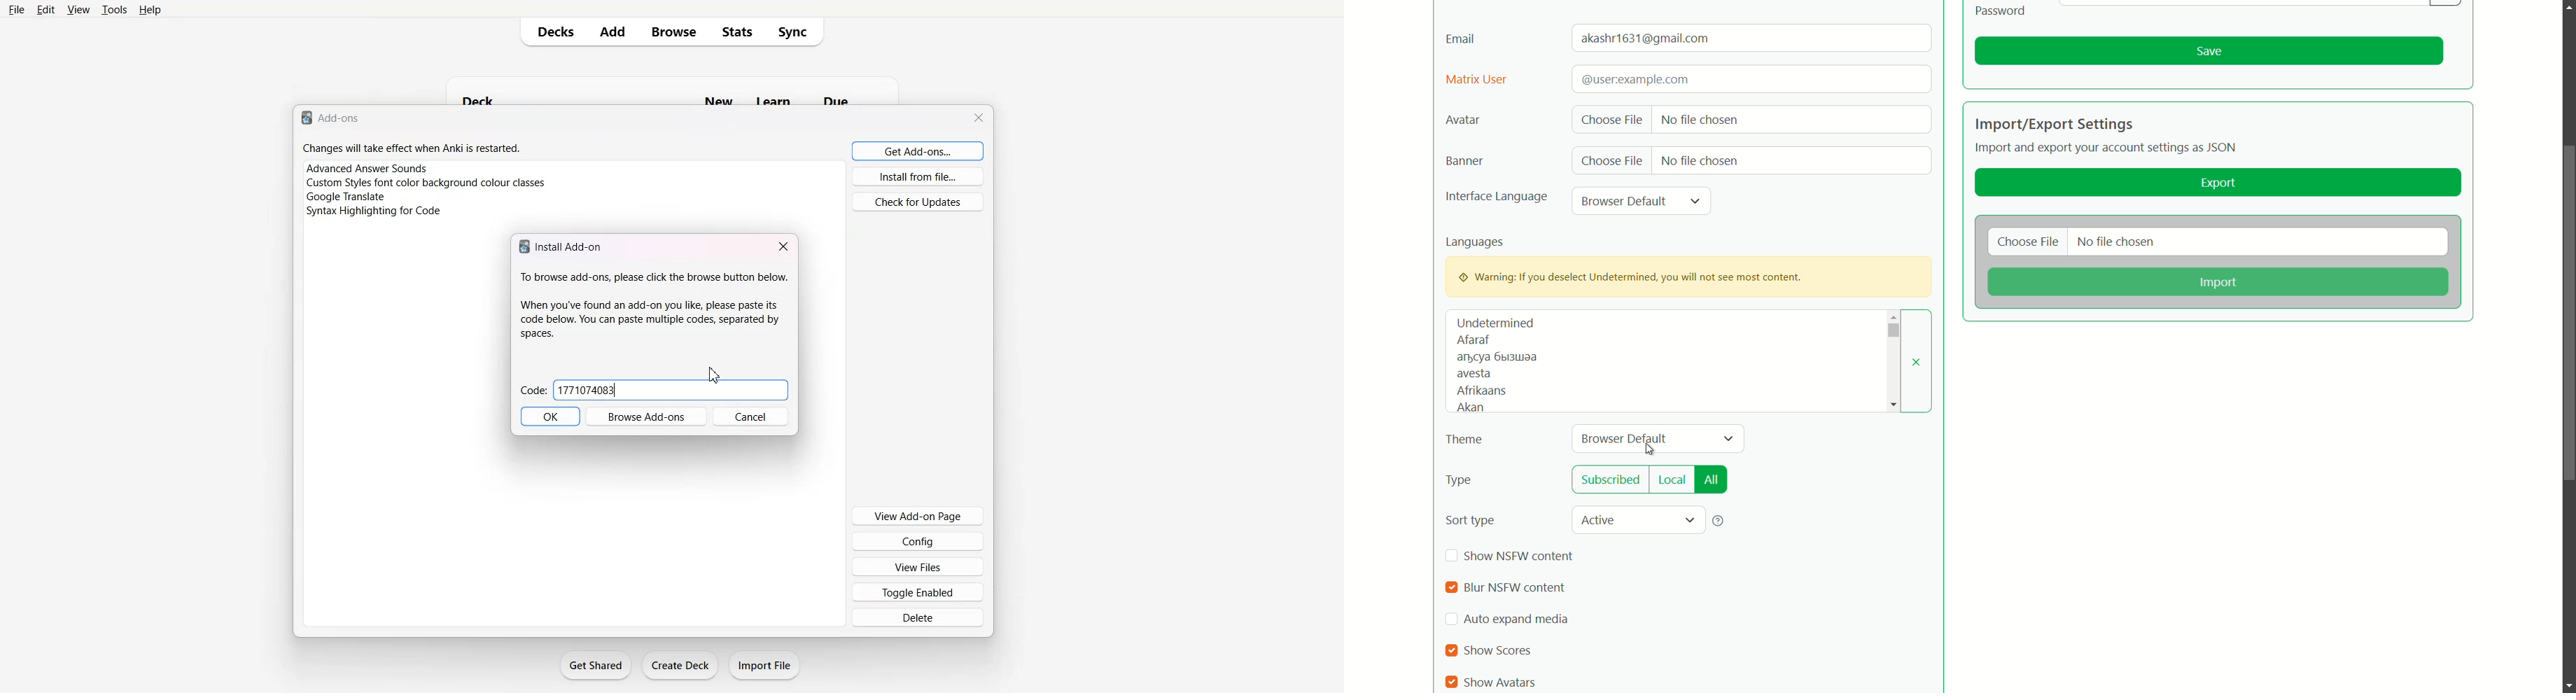 Image resolution: width=2576 pixels, height=700 pixels. What do you see at coordinates (501, 97) in the screenshot?
I see `deck` at bounding box center [501, 97].